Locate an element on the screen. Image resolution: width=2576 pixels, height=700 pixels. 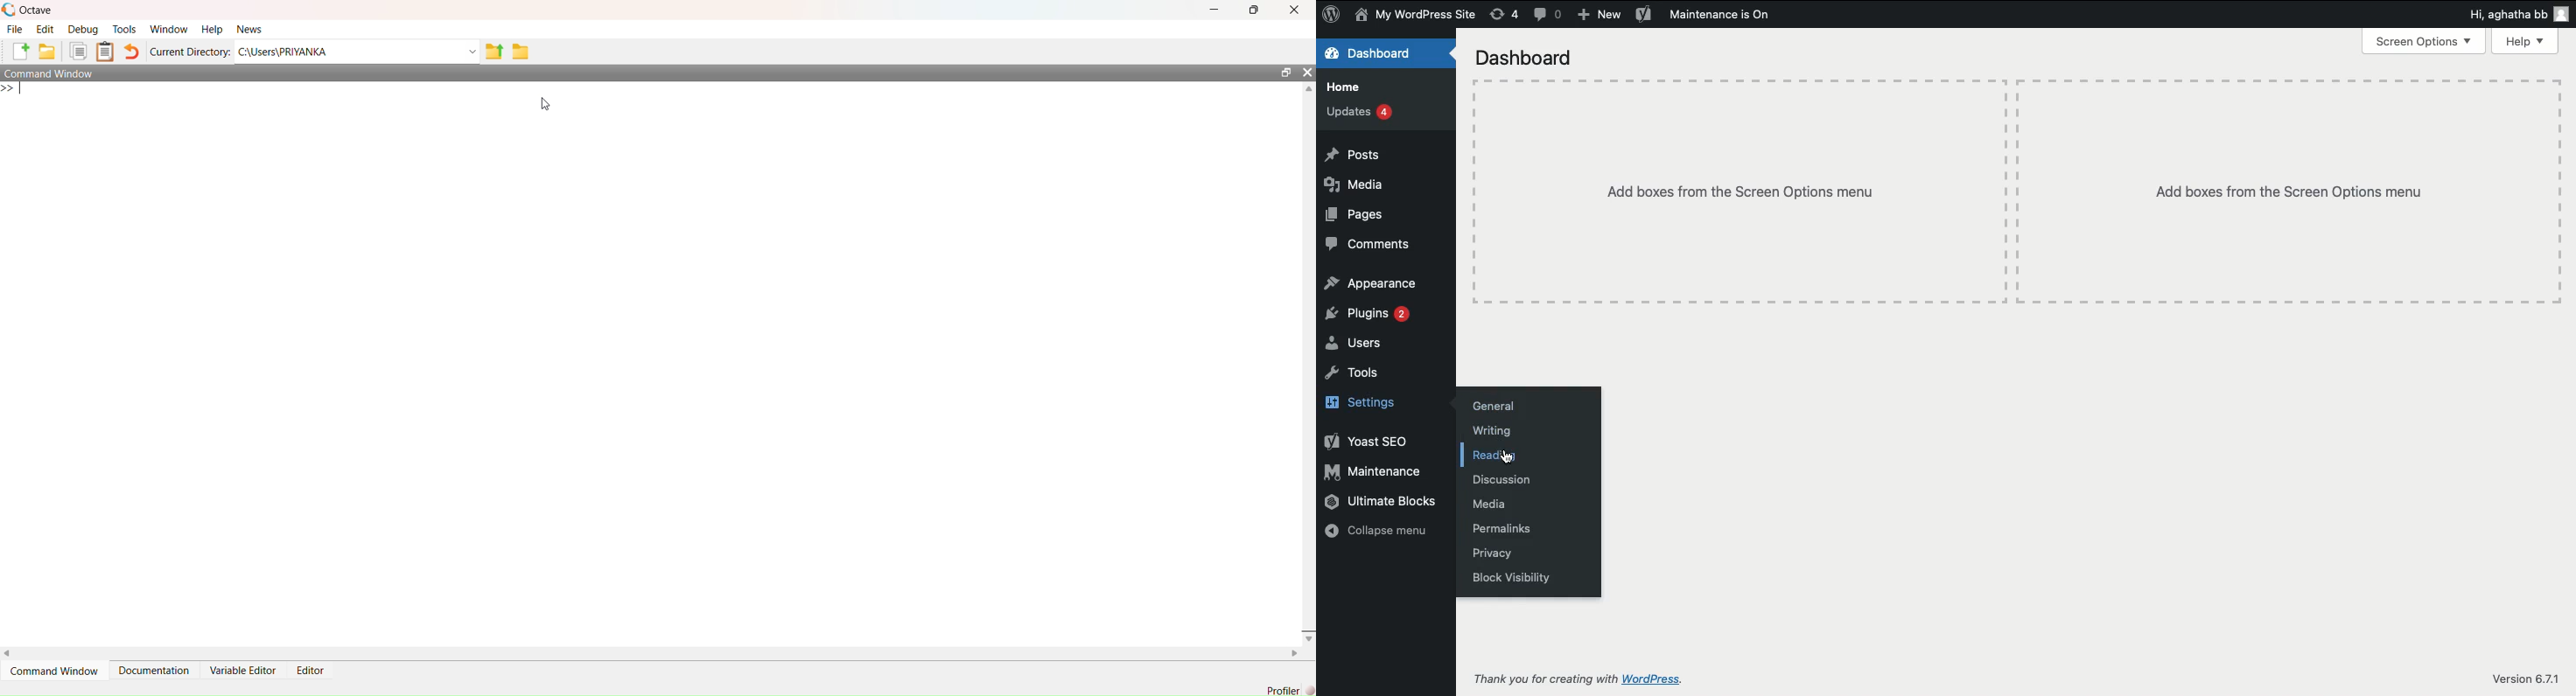
Close is located at coordinates (1308, 633).